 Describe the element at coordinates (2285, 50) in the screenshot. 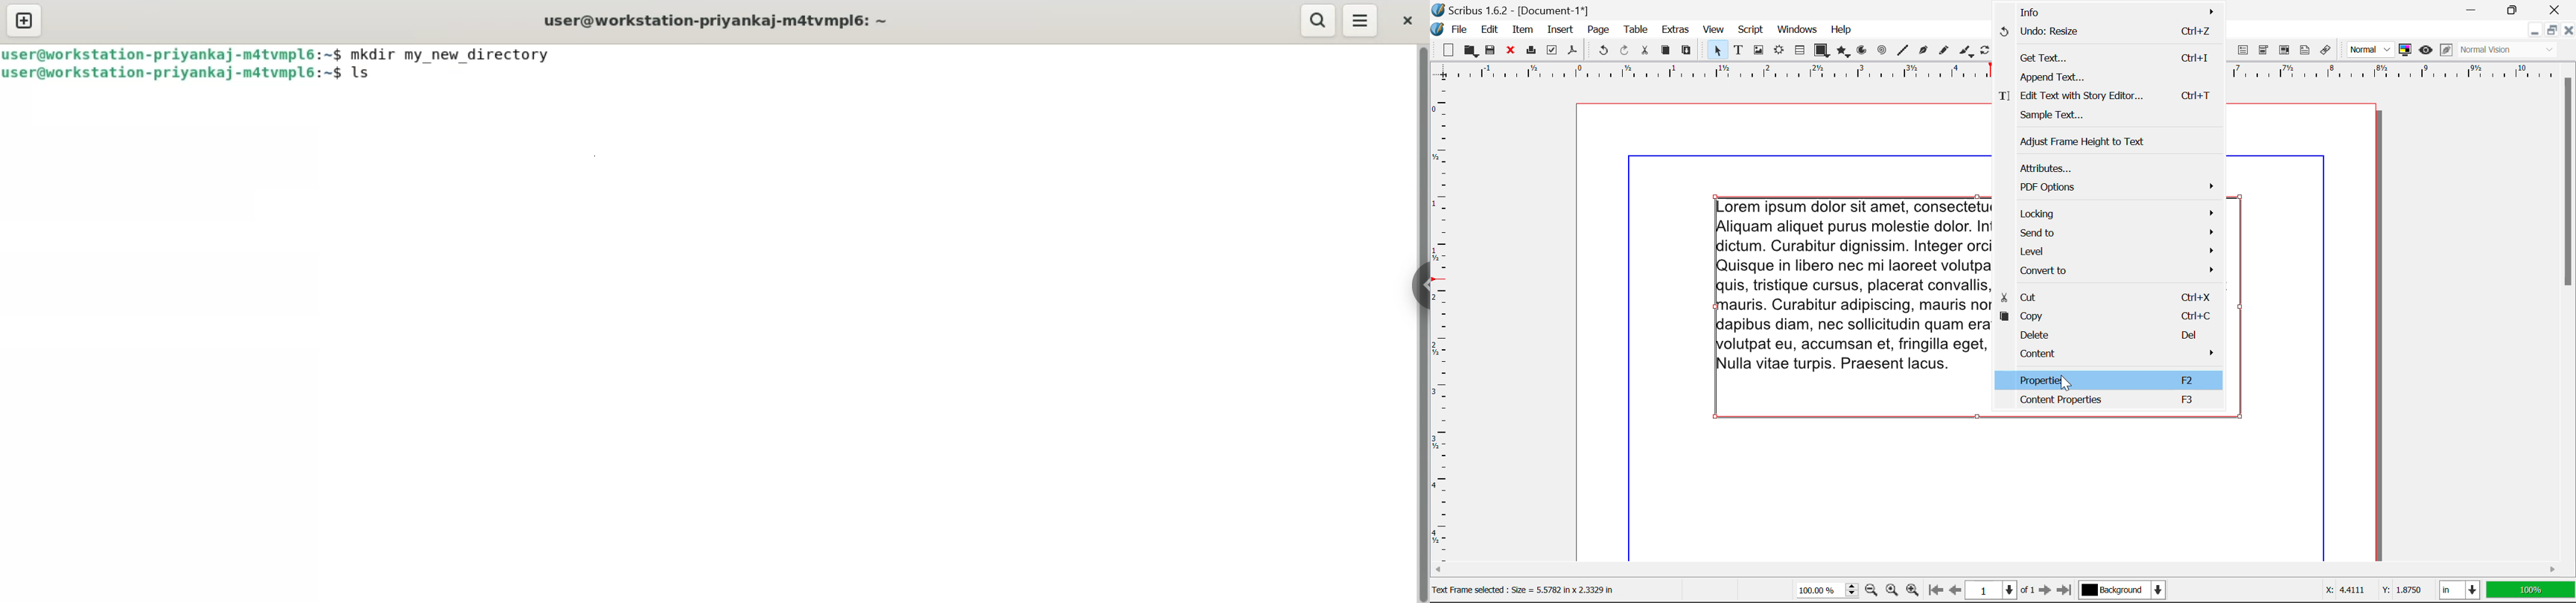

I see `PDF List Box` at that location.